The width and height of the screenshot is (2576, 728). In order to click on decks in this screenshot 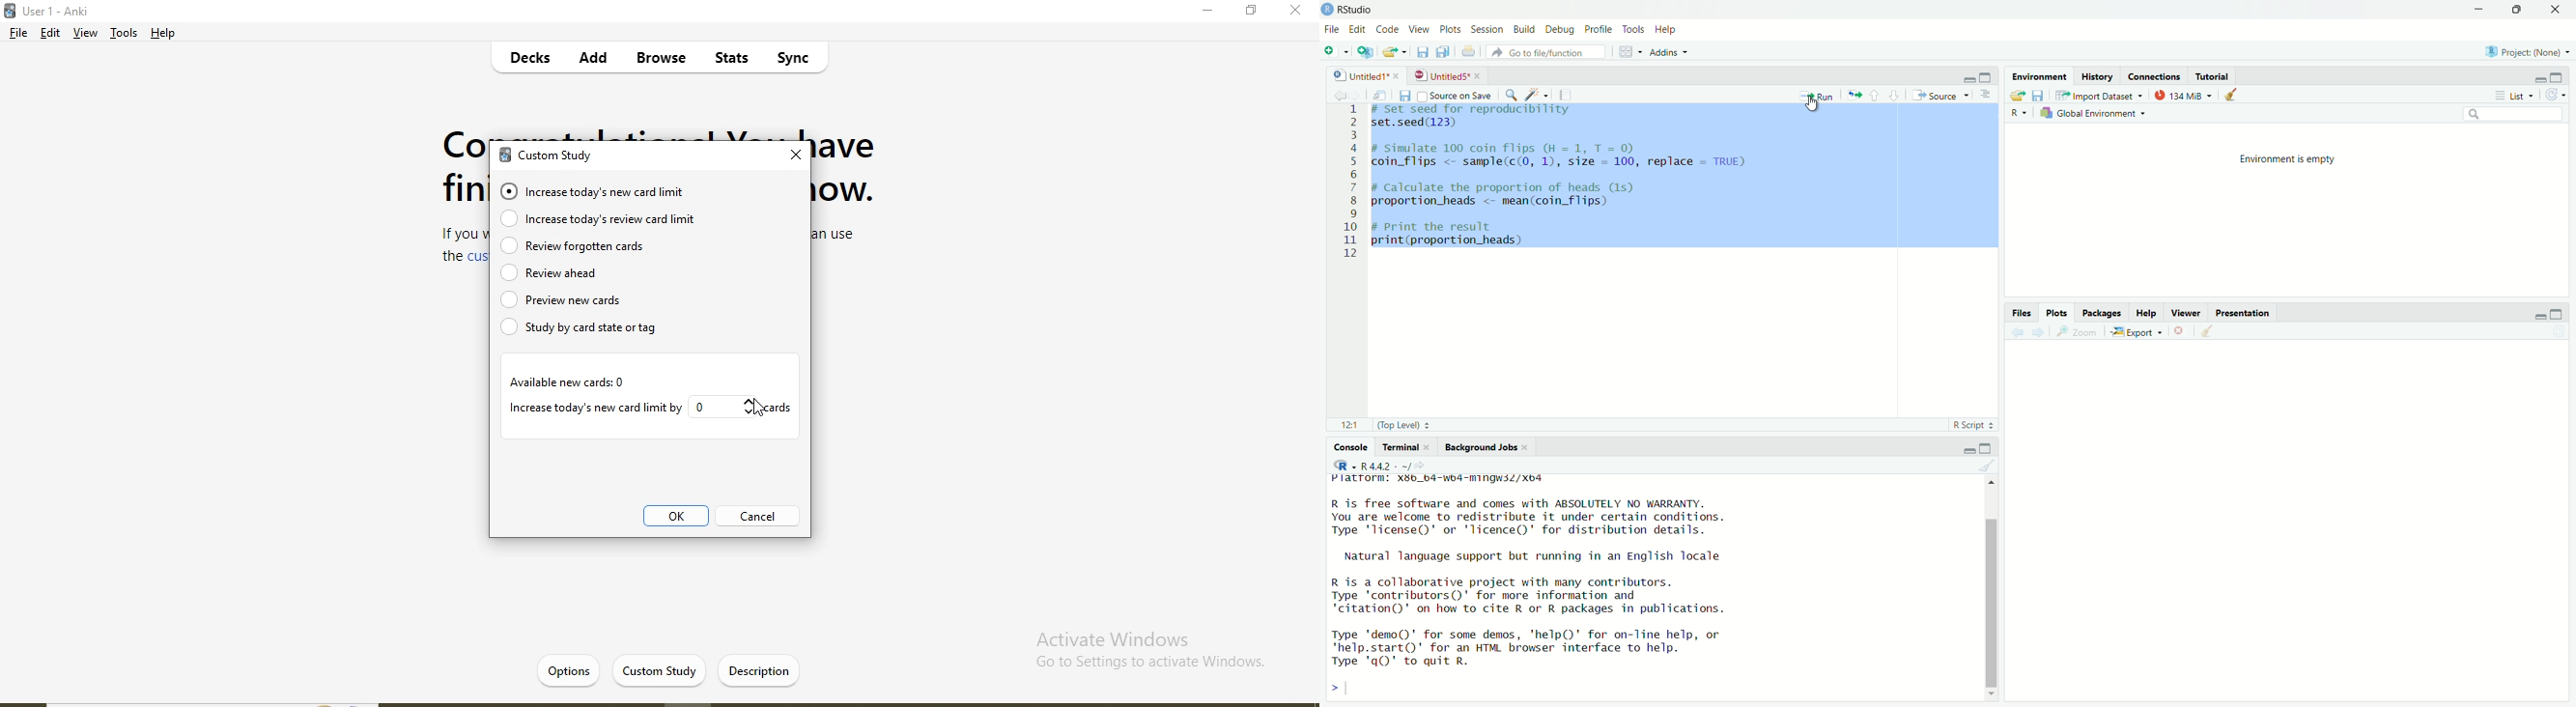, I will do `click(533, 61)`.